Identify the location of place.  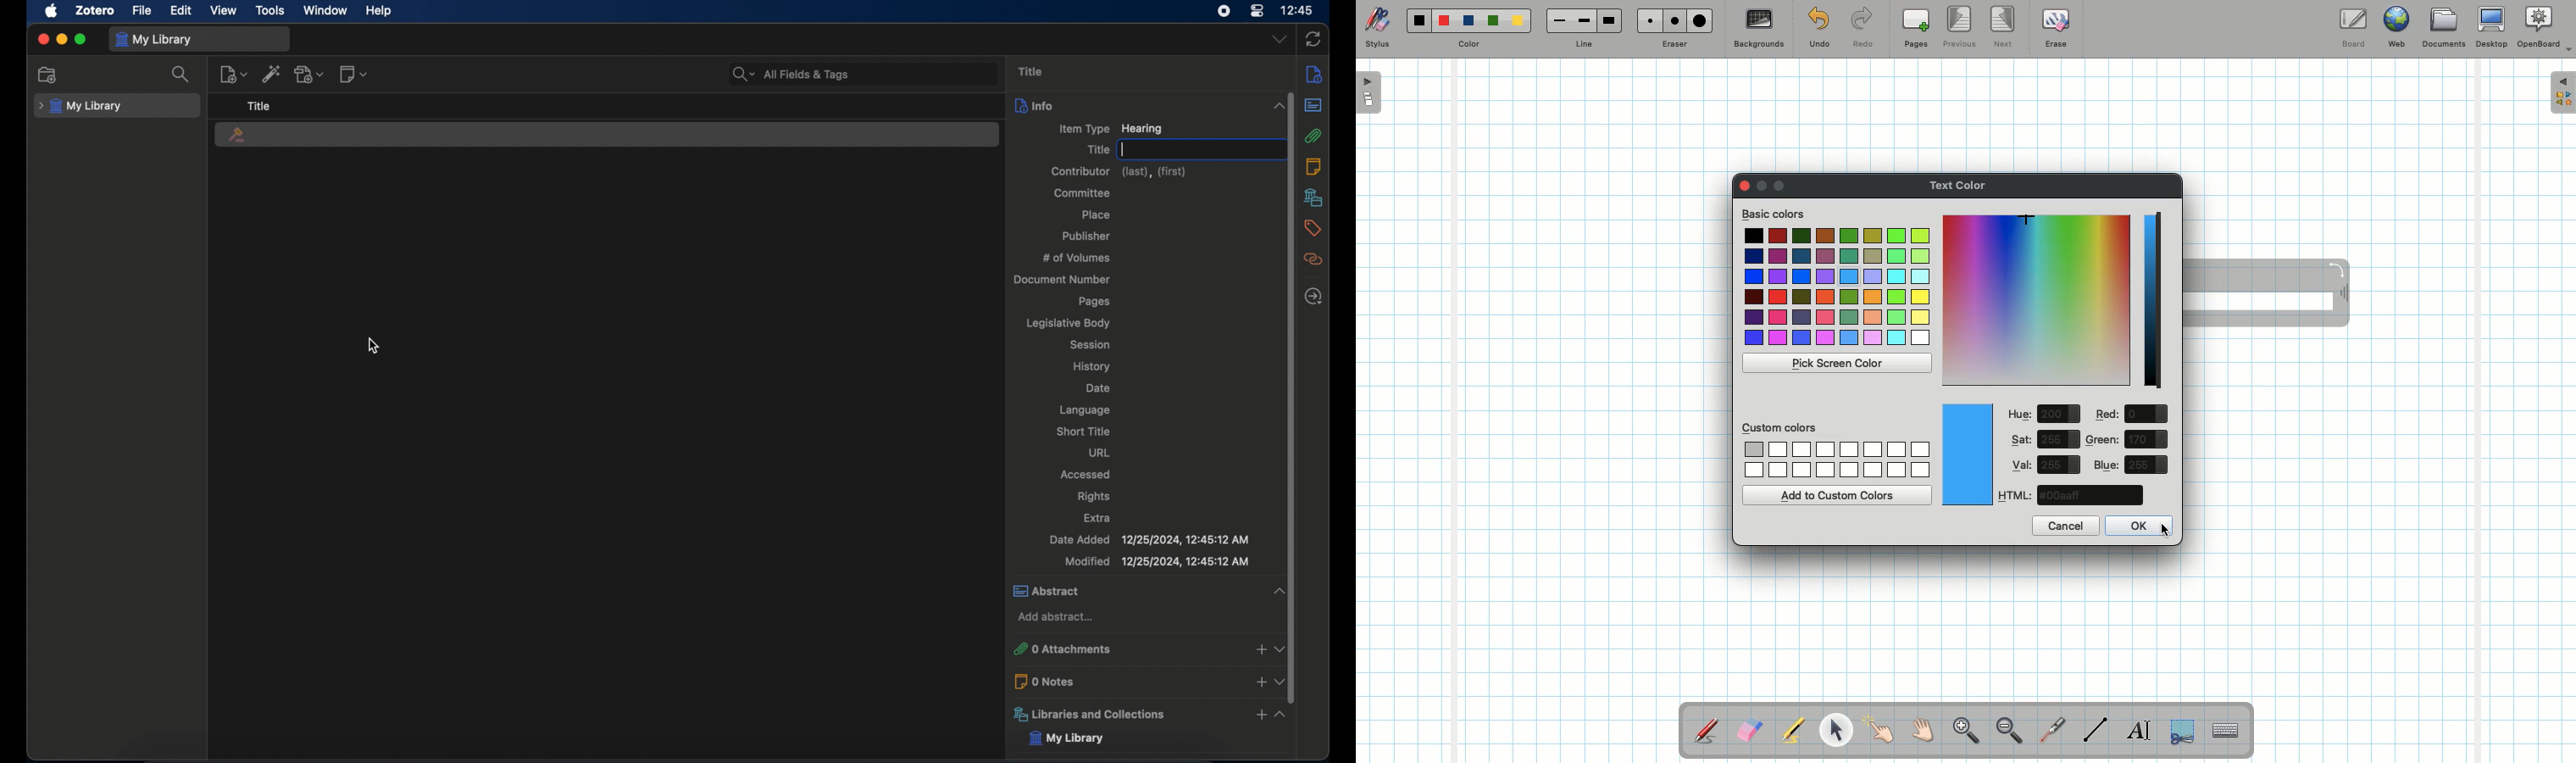
(1095, 215).